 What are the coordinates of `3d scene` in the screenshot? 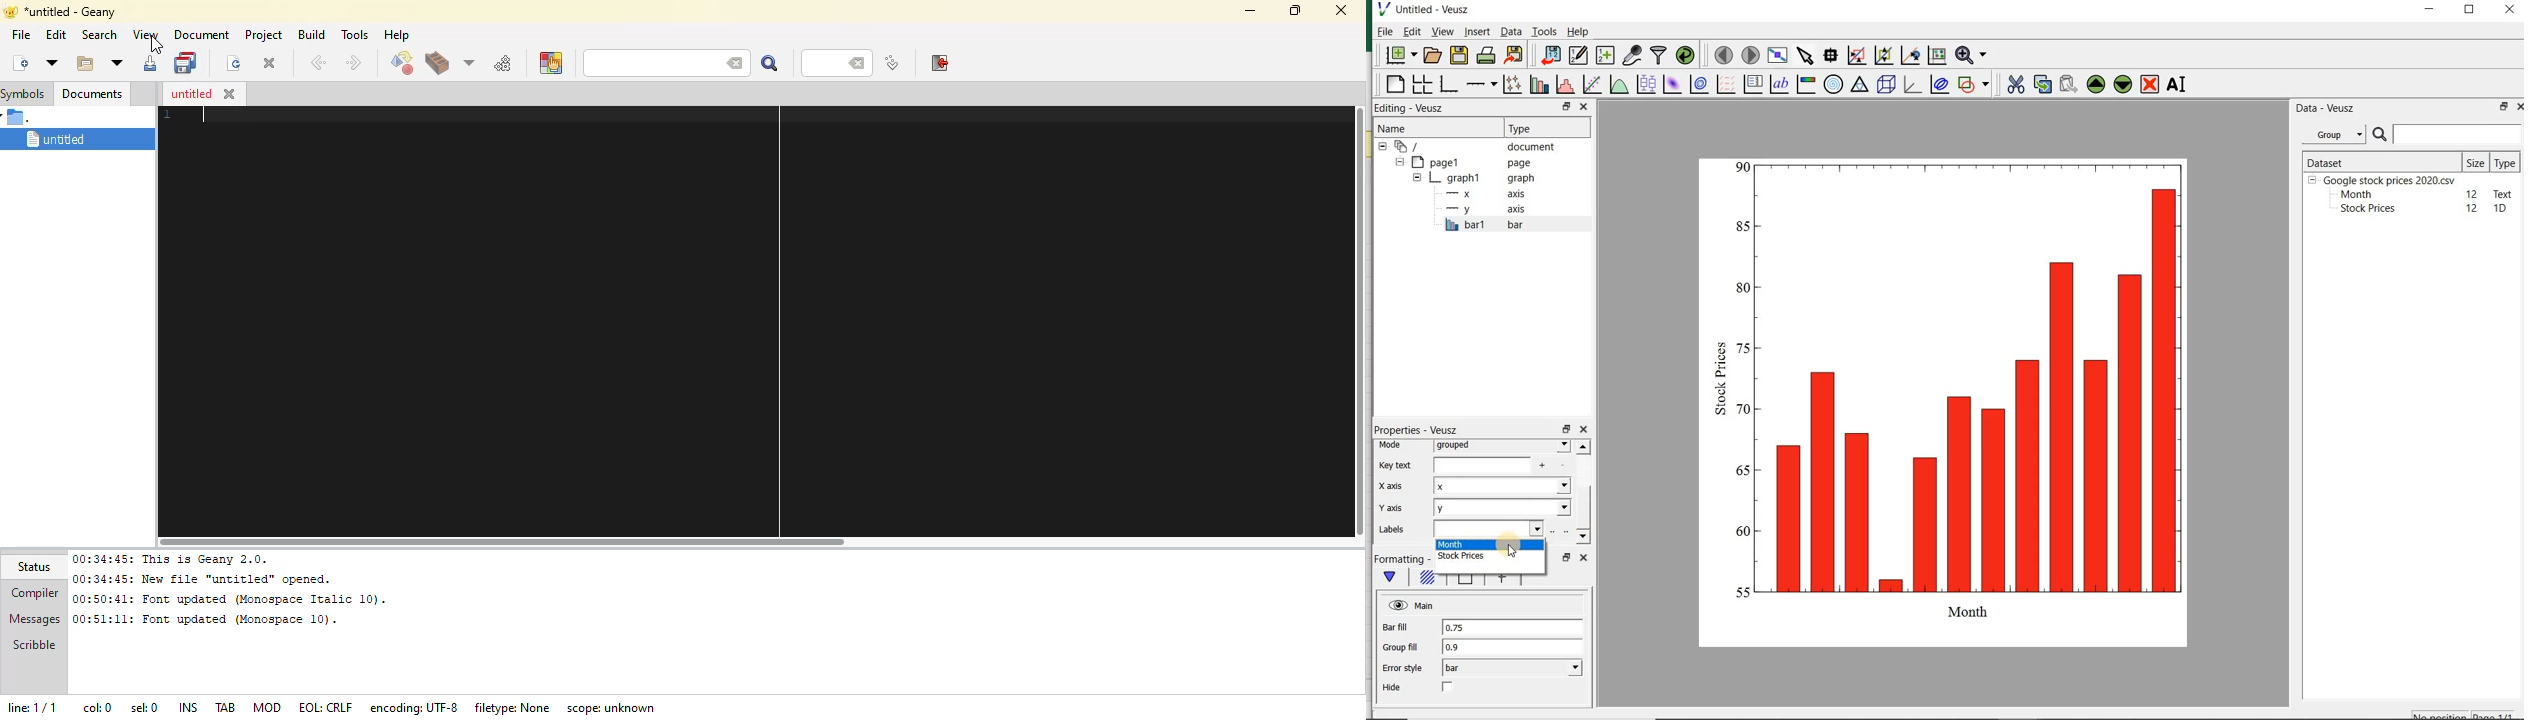 It's located at (1887, 86).